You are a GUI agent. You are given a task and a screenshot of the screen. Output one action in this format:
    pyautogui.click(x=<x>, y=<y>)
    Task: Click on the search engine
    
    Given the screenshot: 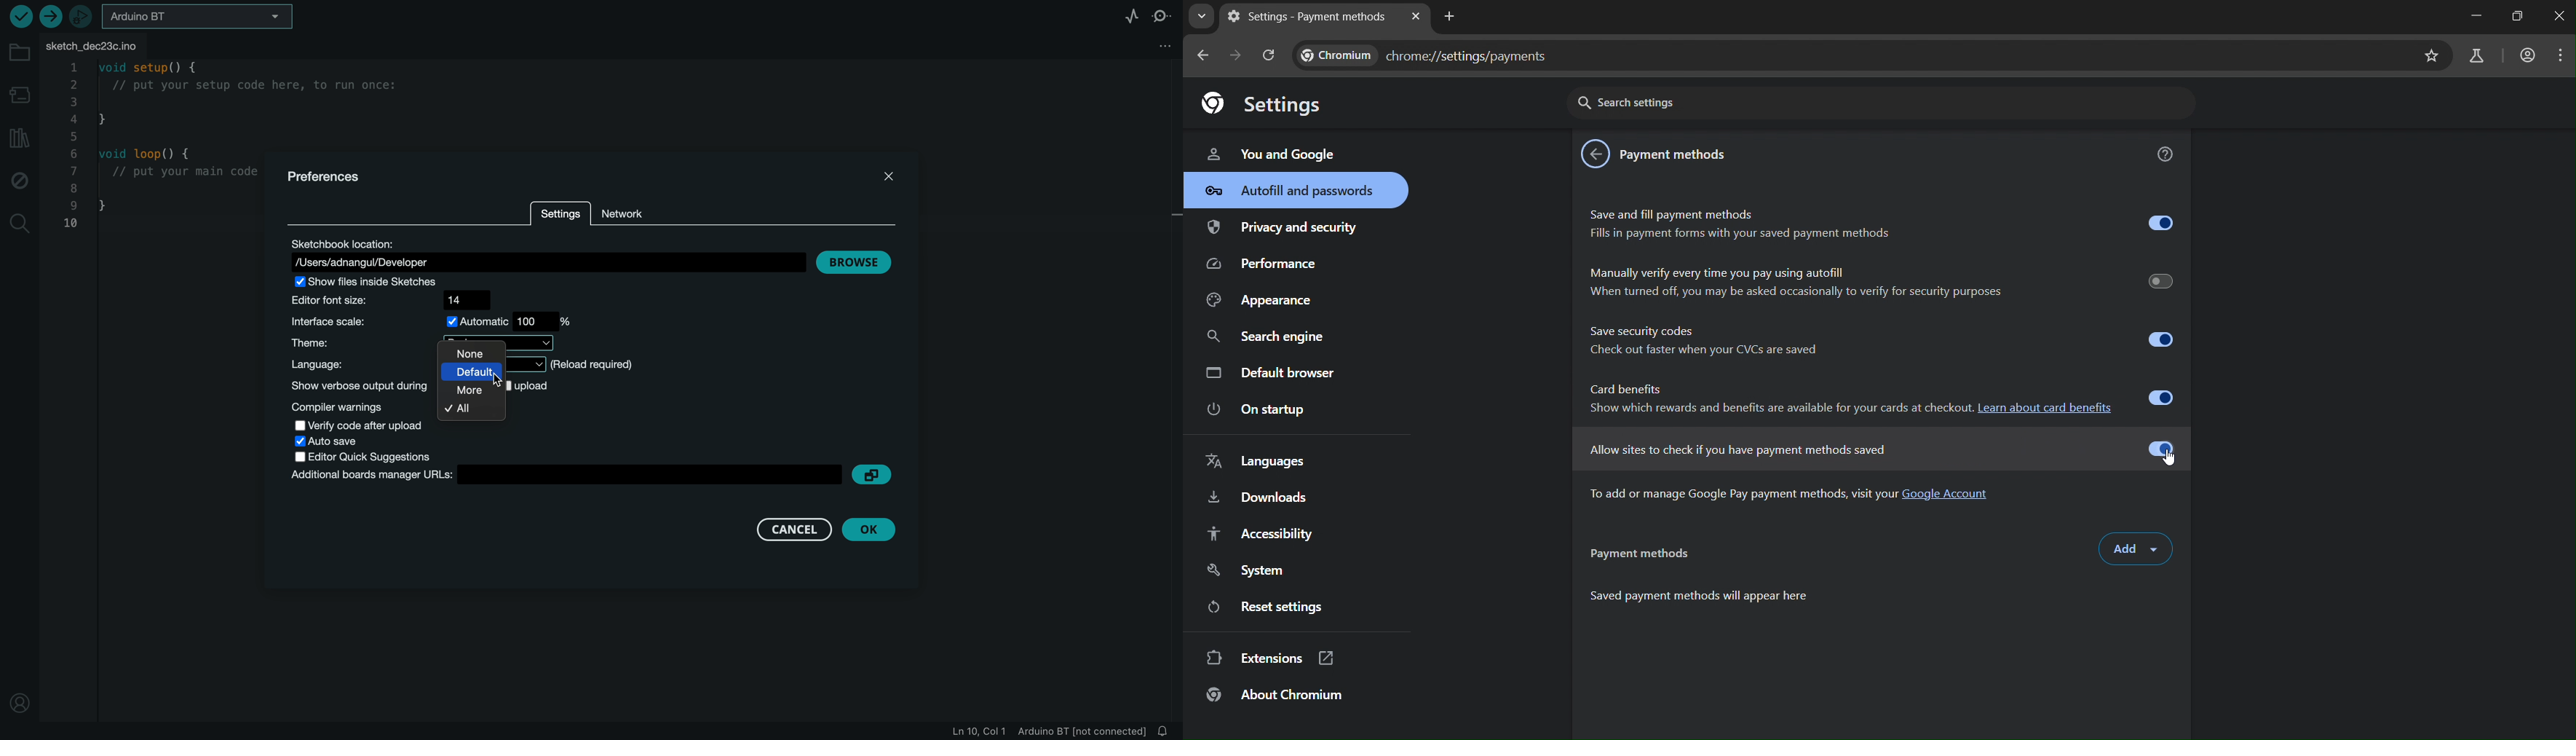 What is the action you would take?
    pyautogui.click(x=1264, y=334)
    